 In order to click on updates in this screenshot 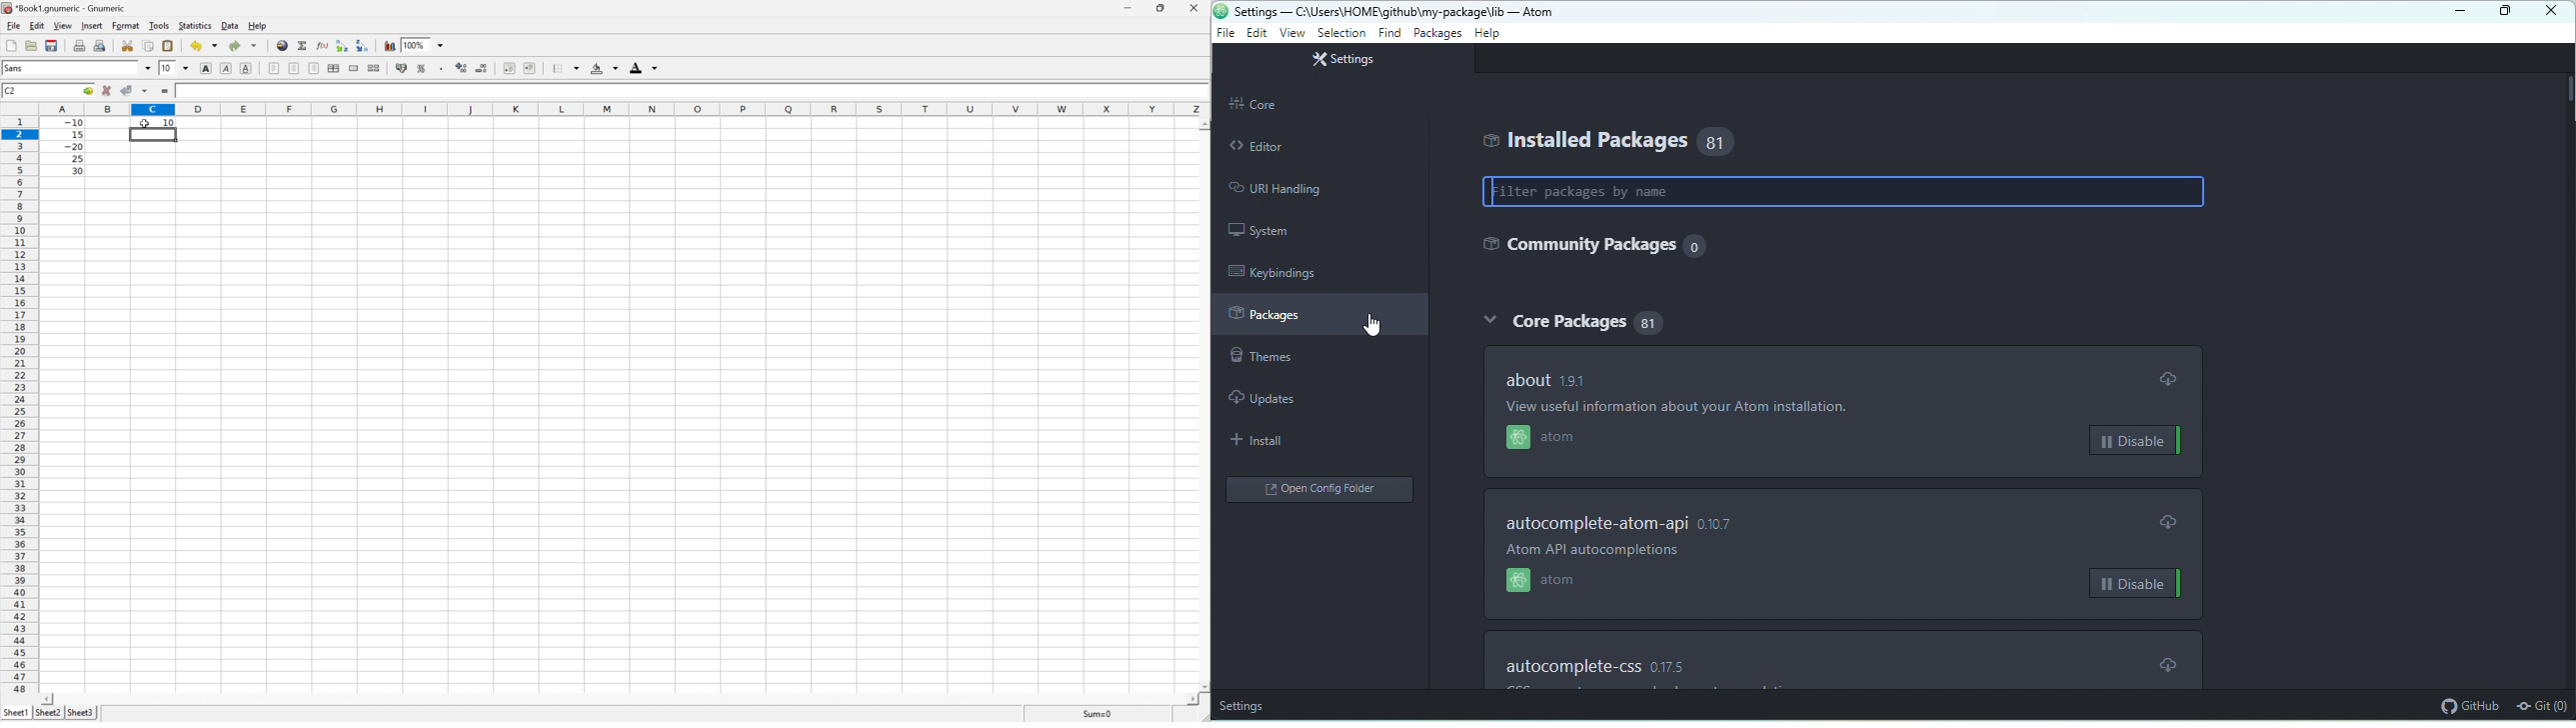, I will do `click(1274, 396)`.